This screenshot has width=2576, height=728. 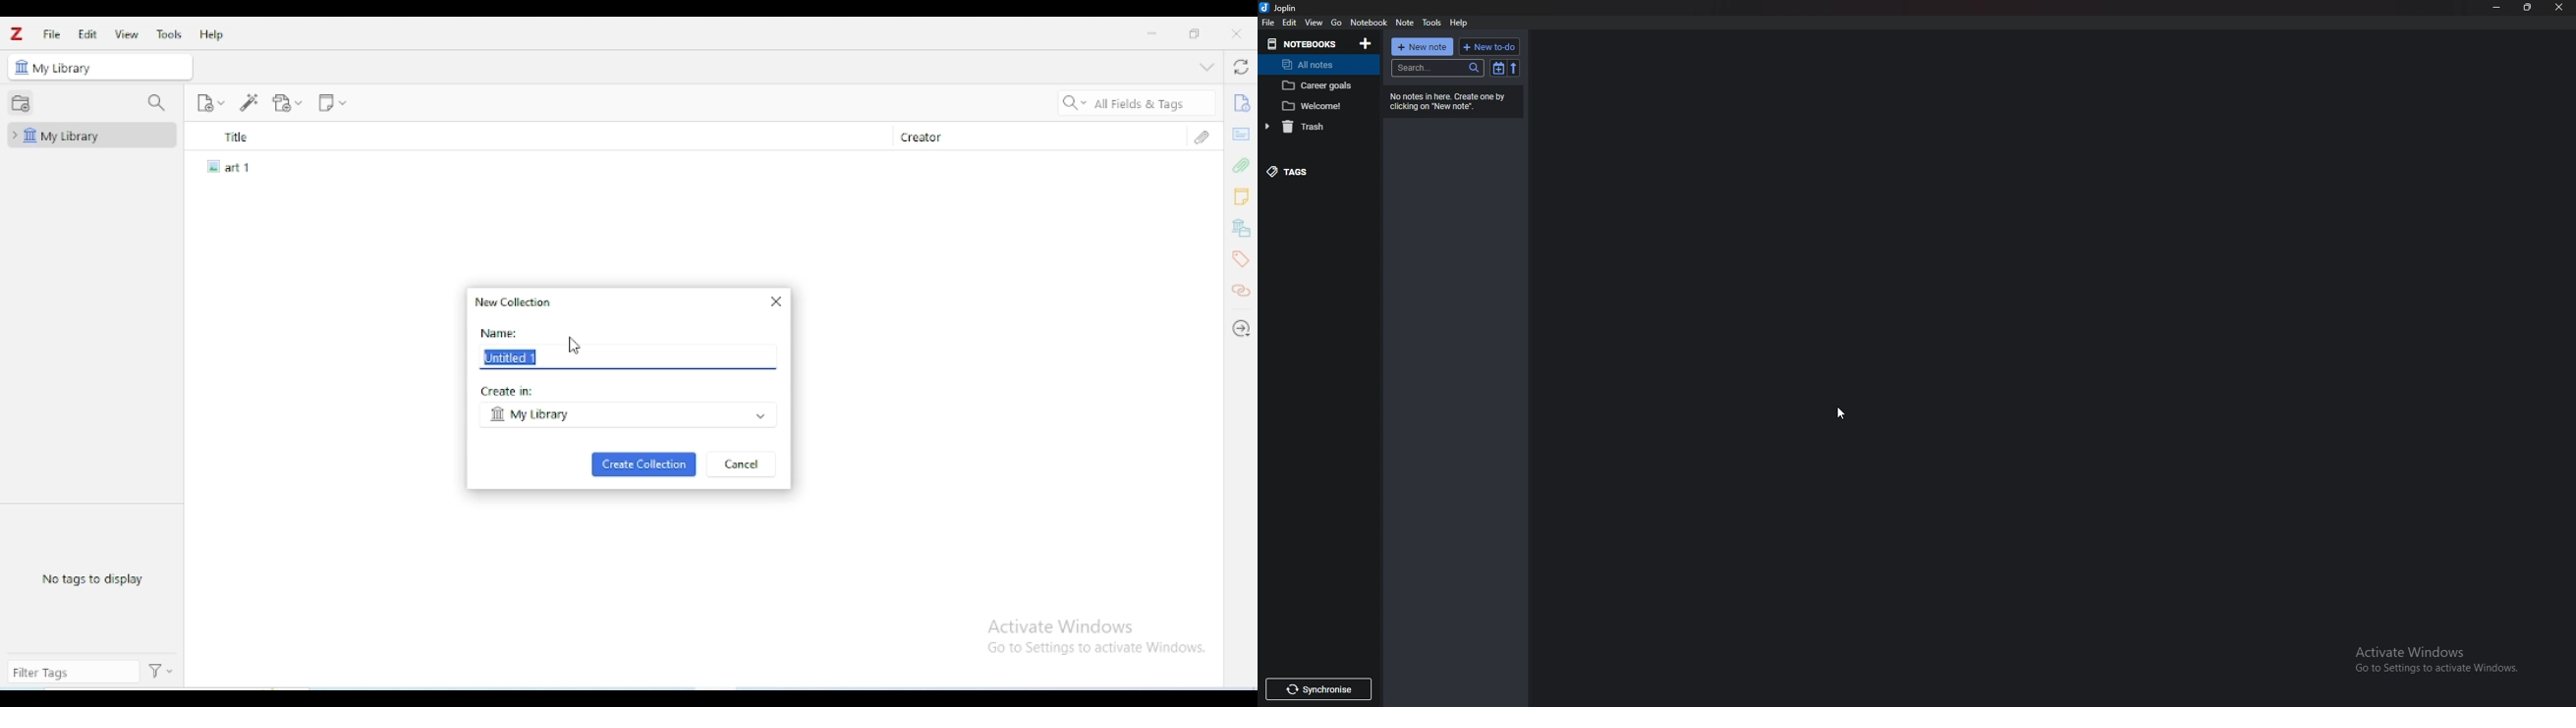 What do you see at coordinates (1312, 128) in the screenshot?
I see `trash` at bounding box center [1312, 128].